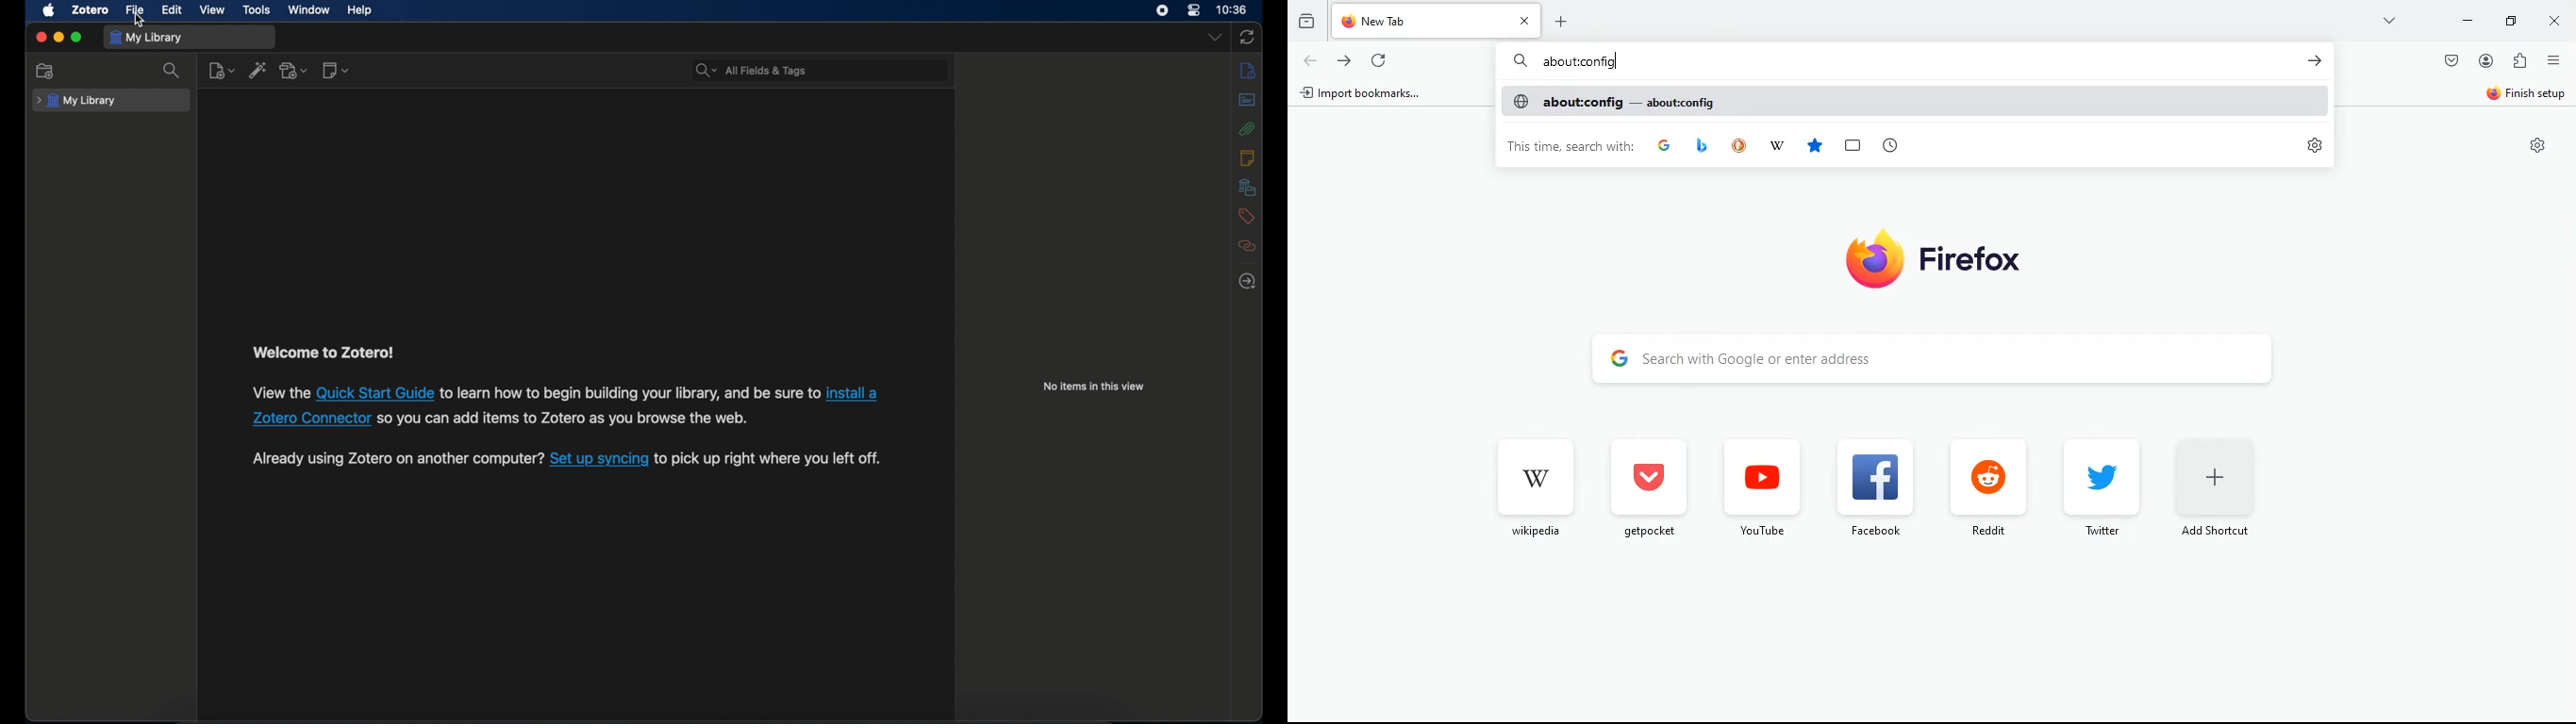  Describe the element at coordinates (1614, 101) in the screenshot. I see `@ about:config — about:config` at that location.